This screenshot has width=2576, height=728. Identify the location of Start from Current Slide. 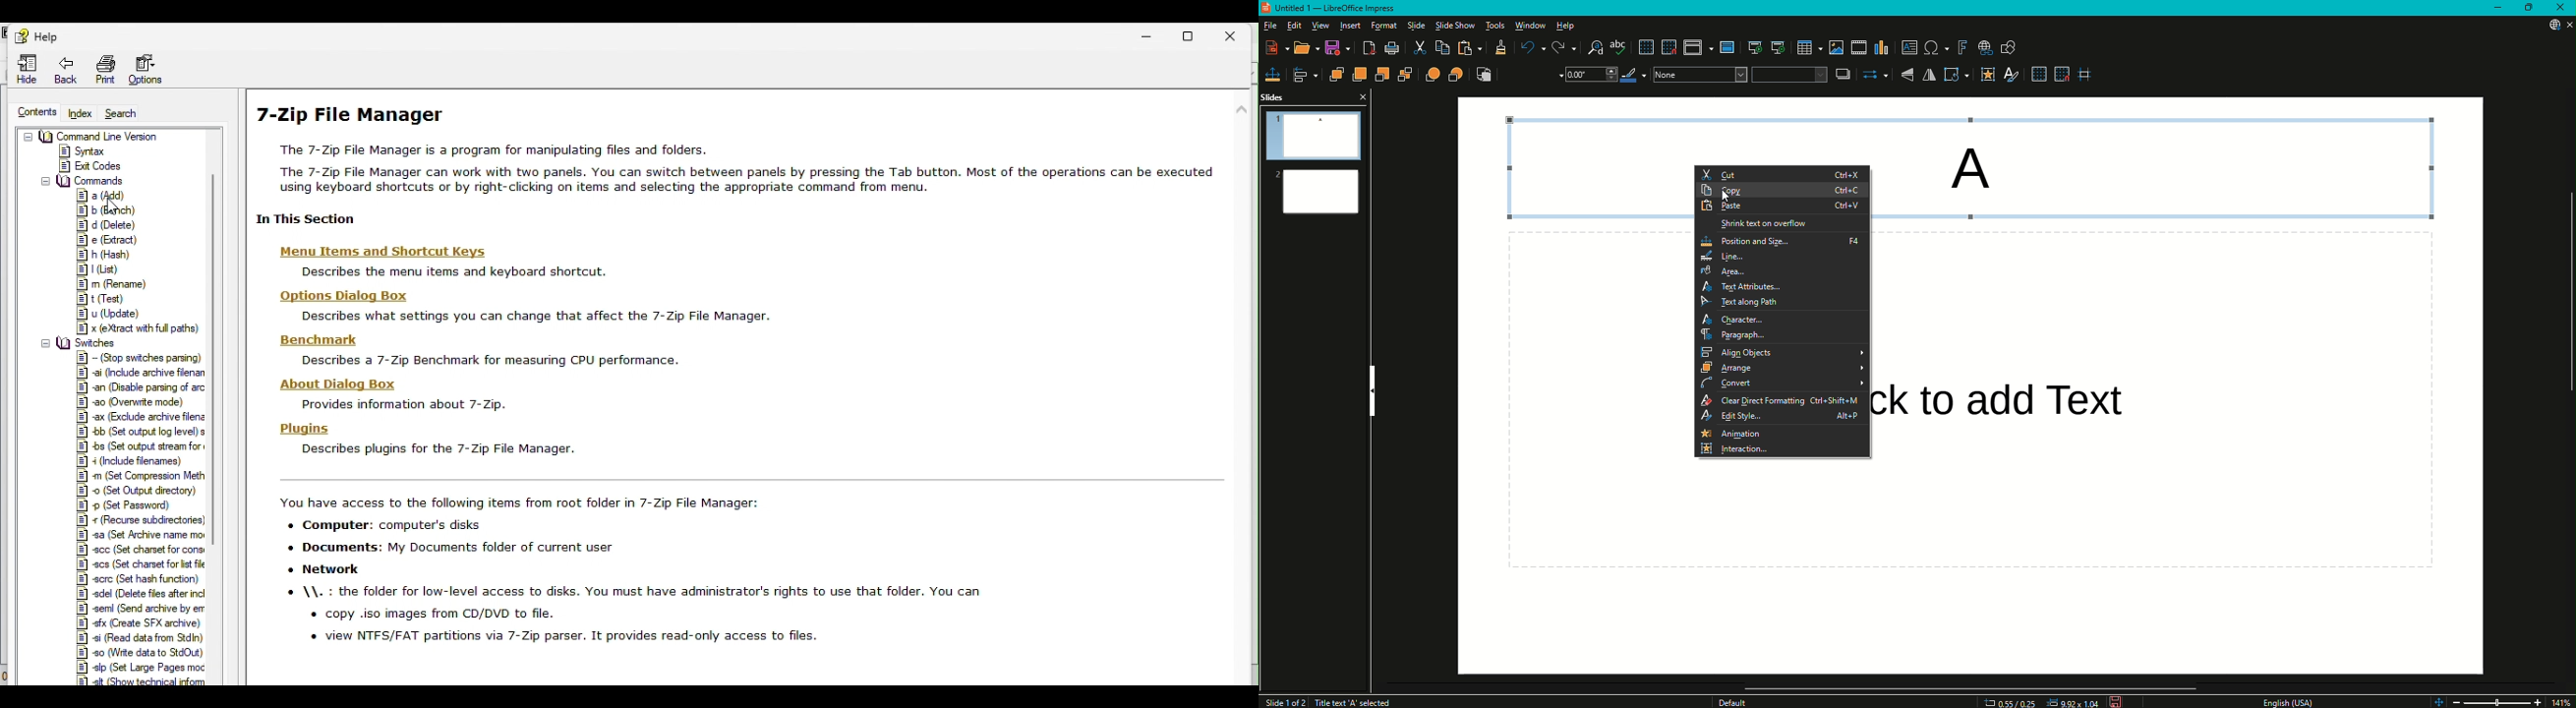
(1777, 46).